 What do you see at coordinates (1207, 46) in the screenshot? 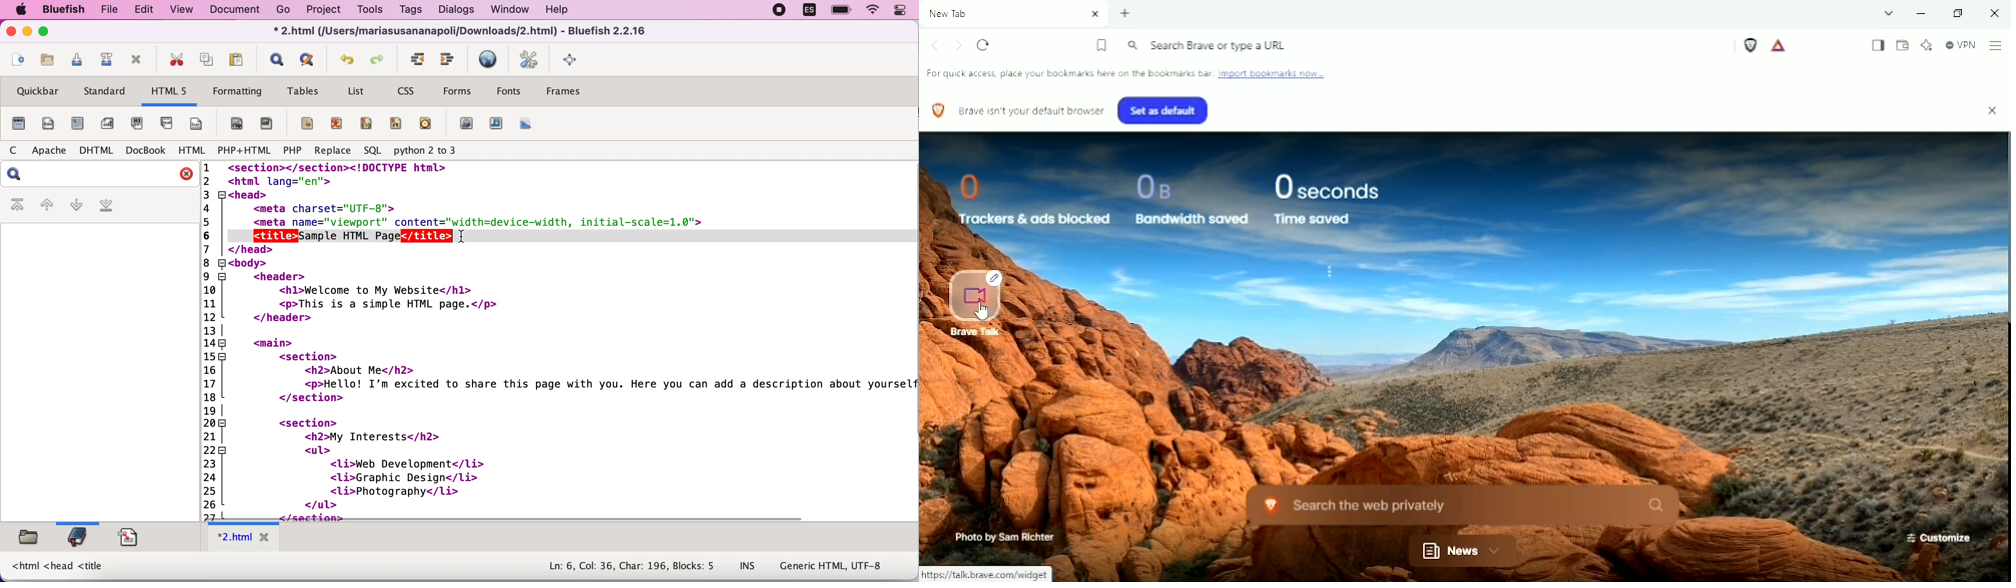
I see `Search Brave or type a URL` at bounding box center [1207, 46].